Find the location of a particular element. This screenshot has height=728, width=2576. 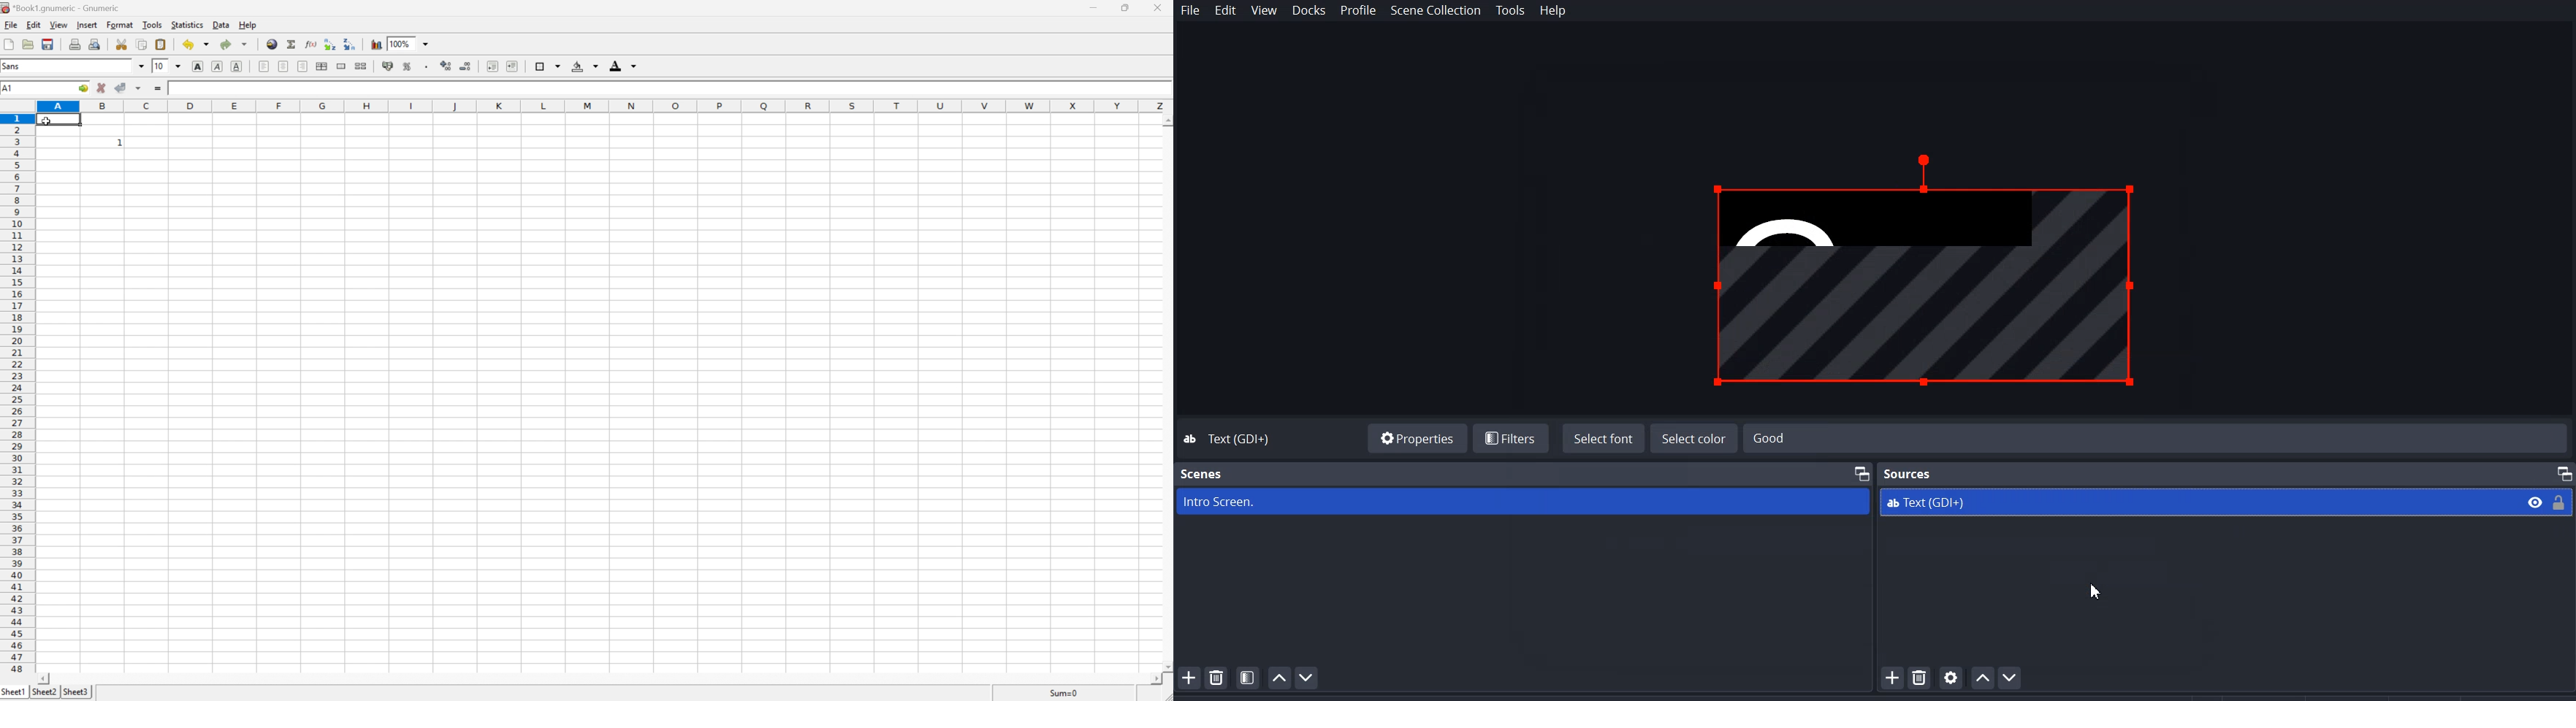

insert chart is located at coordinates (376, 43).